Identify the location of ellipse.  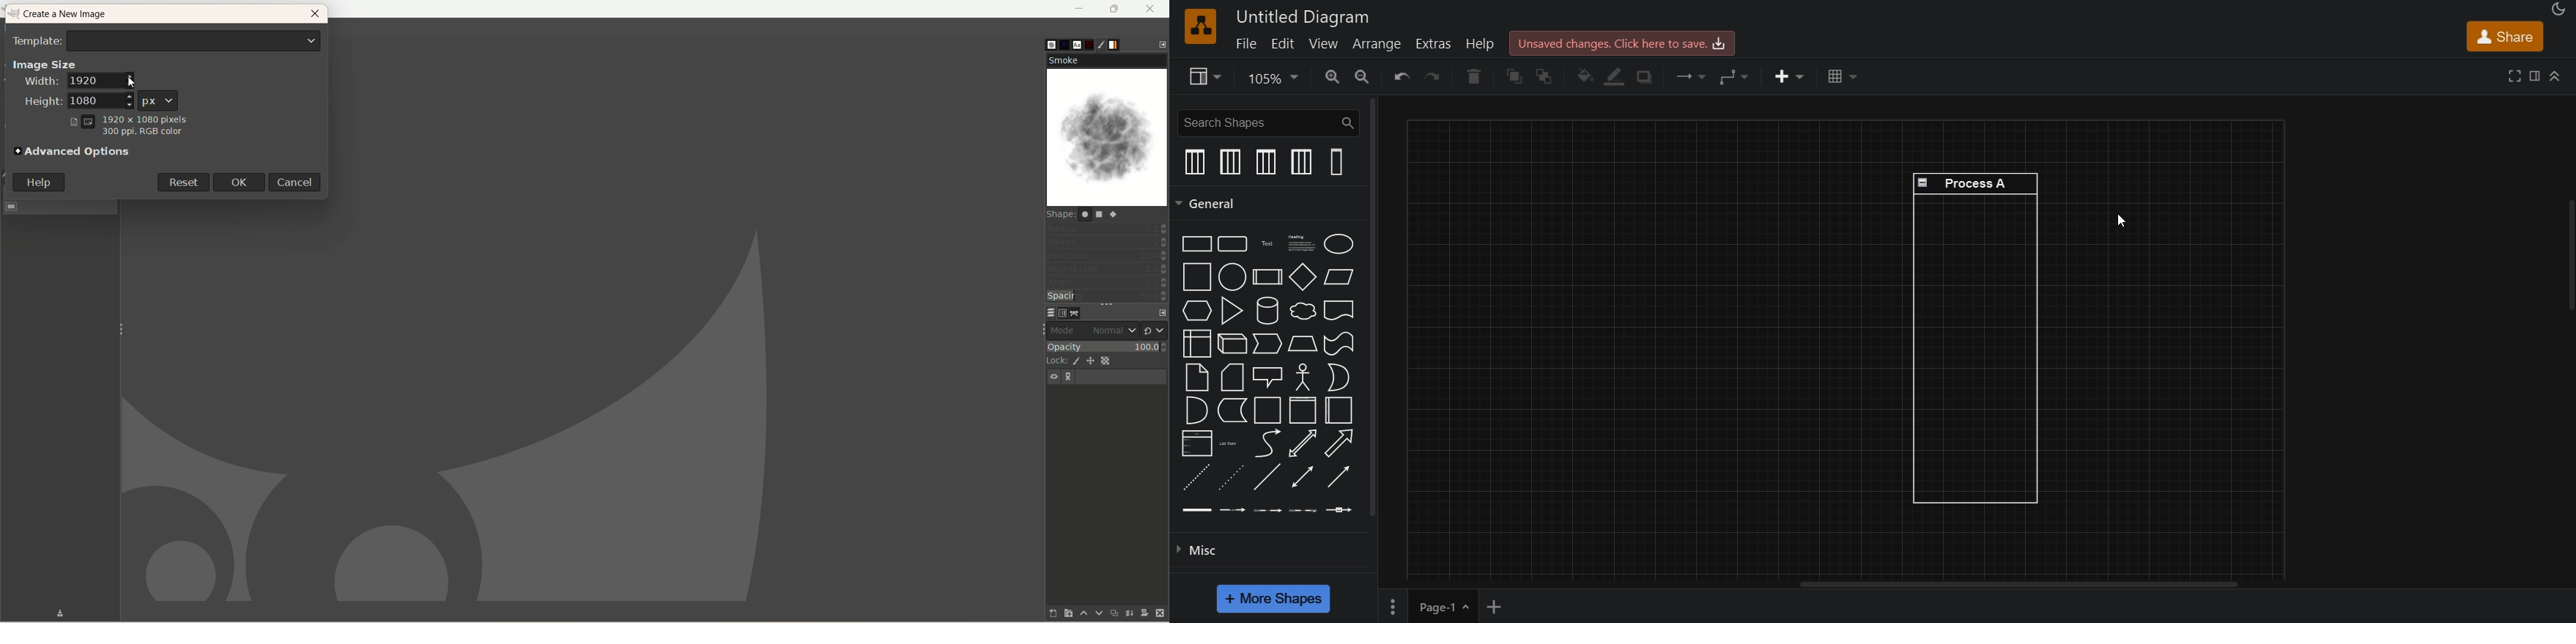
(1341, 243).